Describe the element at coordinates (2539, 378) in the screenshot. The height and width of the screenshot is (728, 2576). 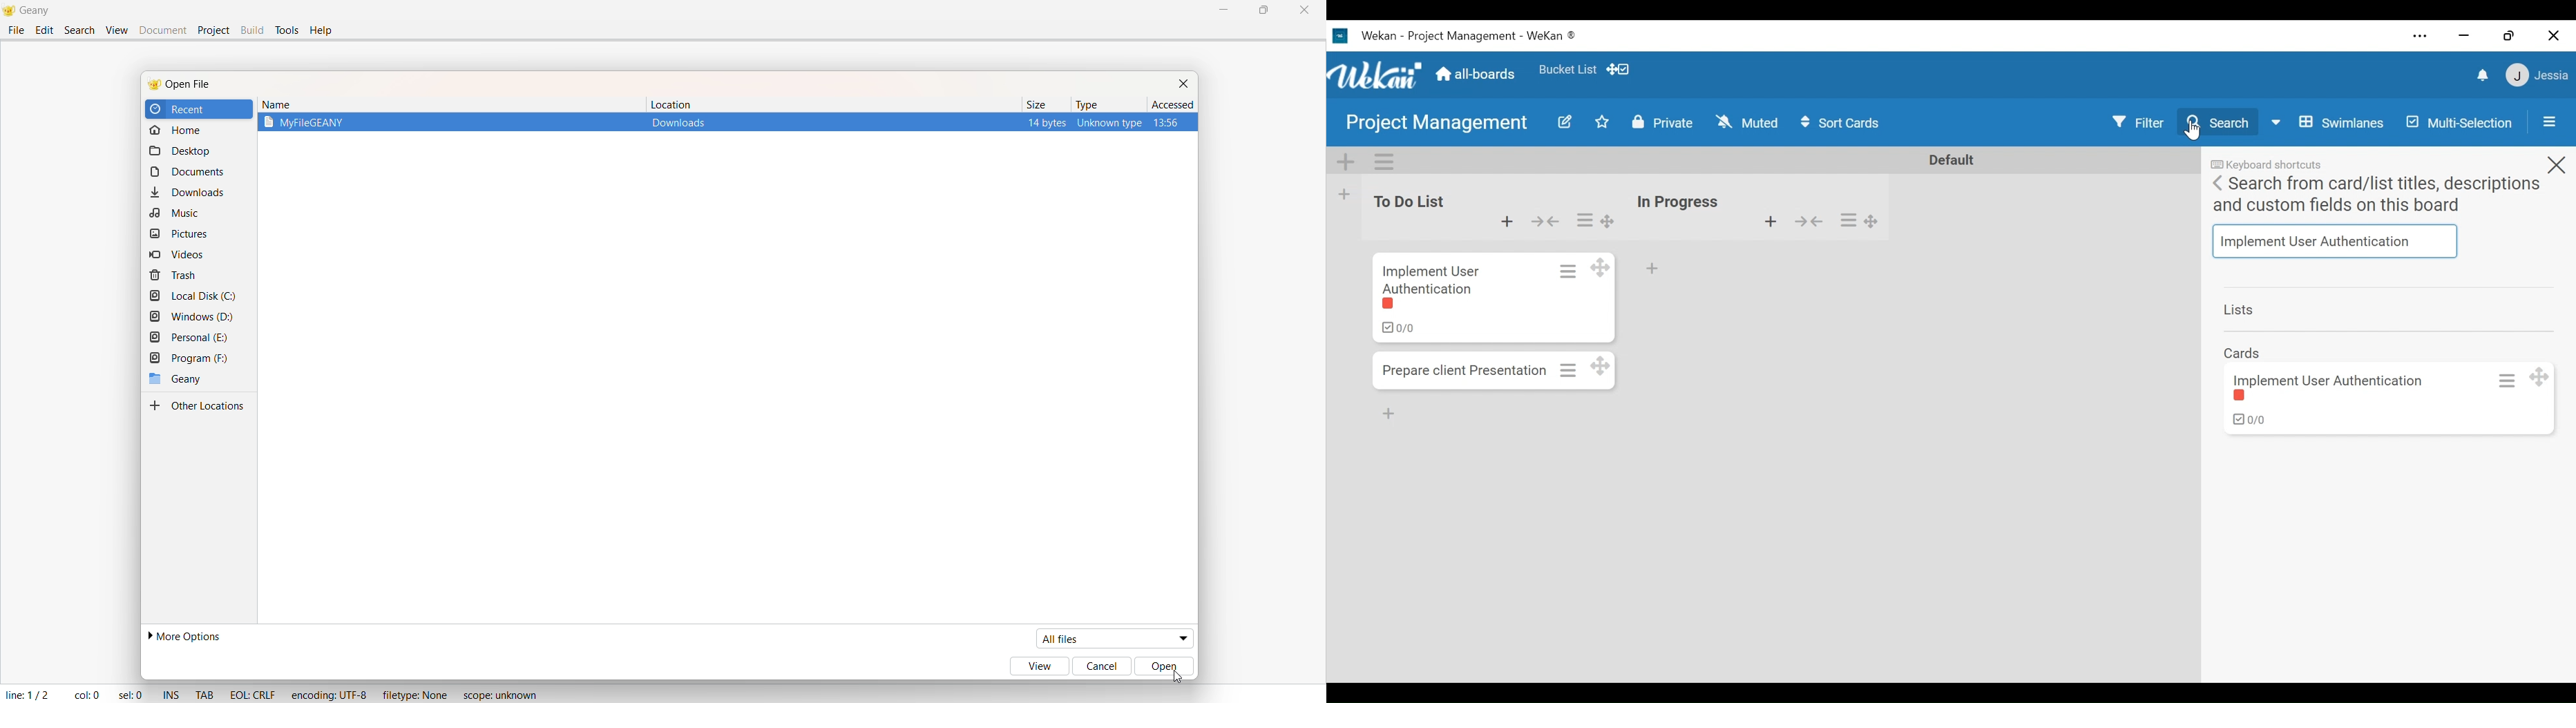
I see `Desktop drag handles` at that location.